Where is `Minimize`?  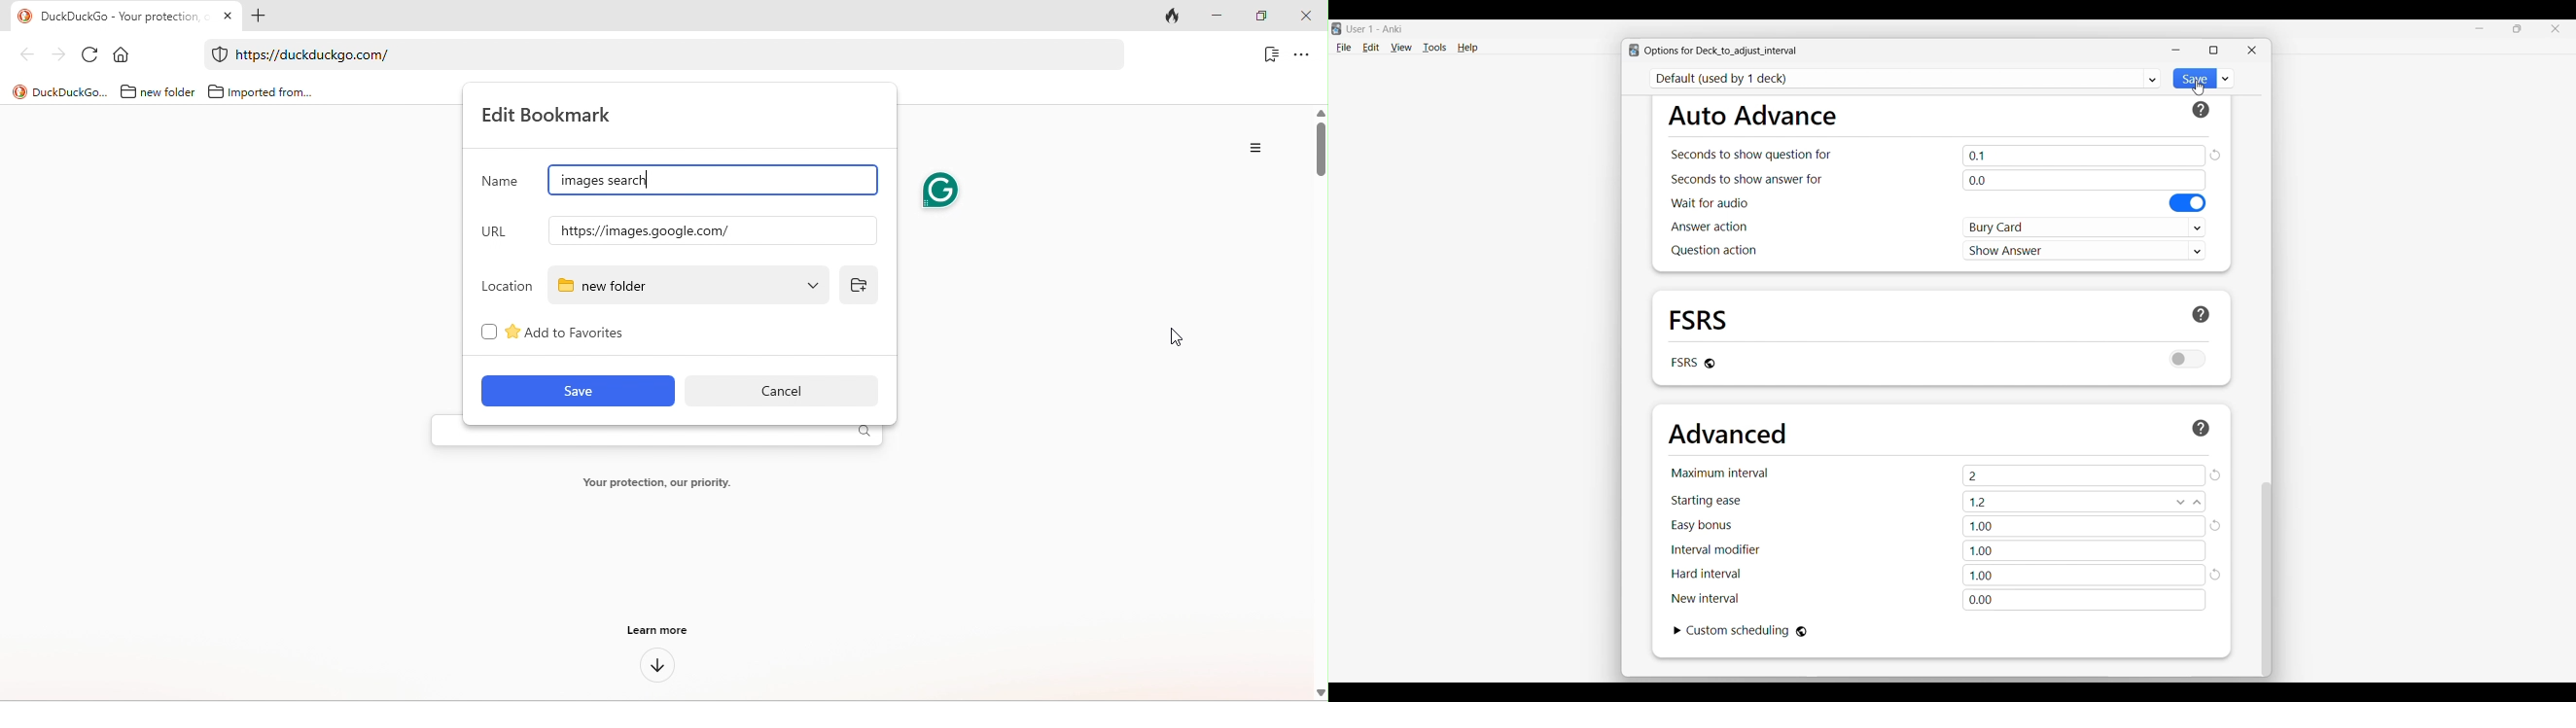 Minimize is located at coordinates (2480, 29).